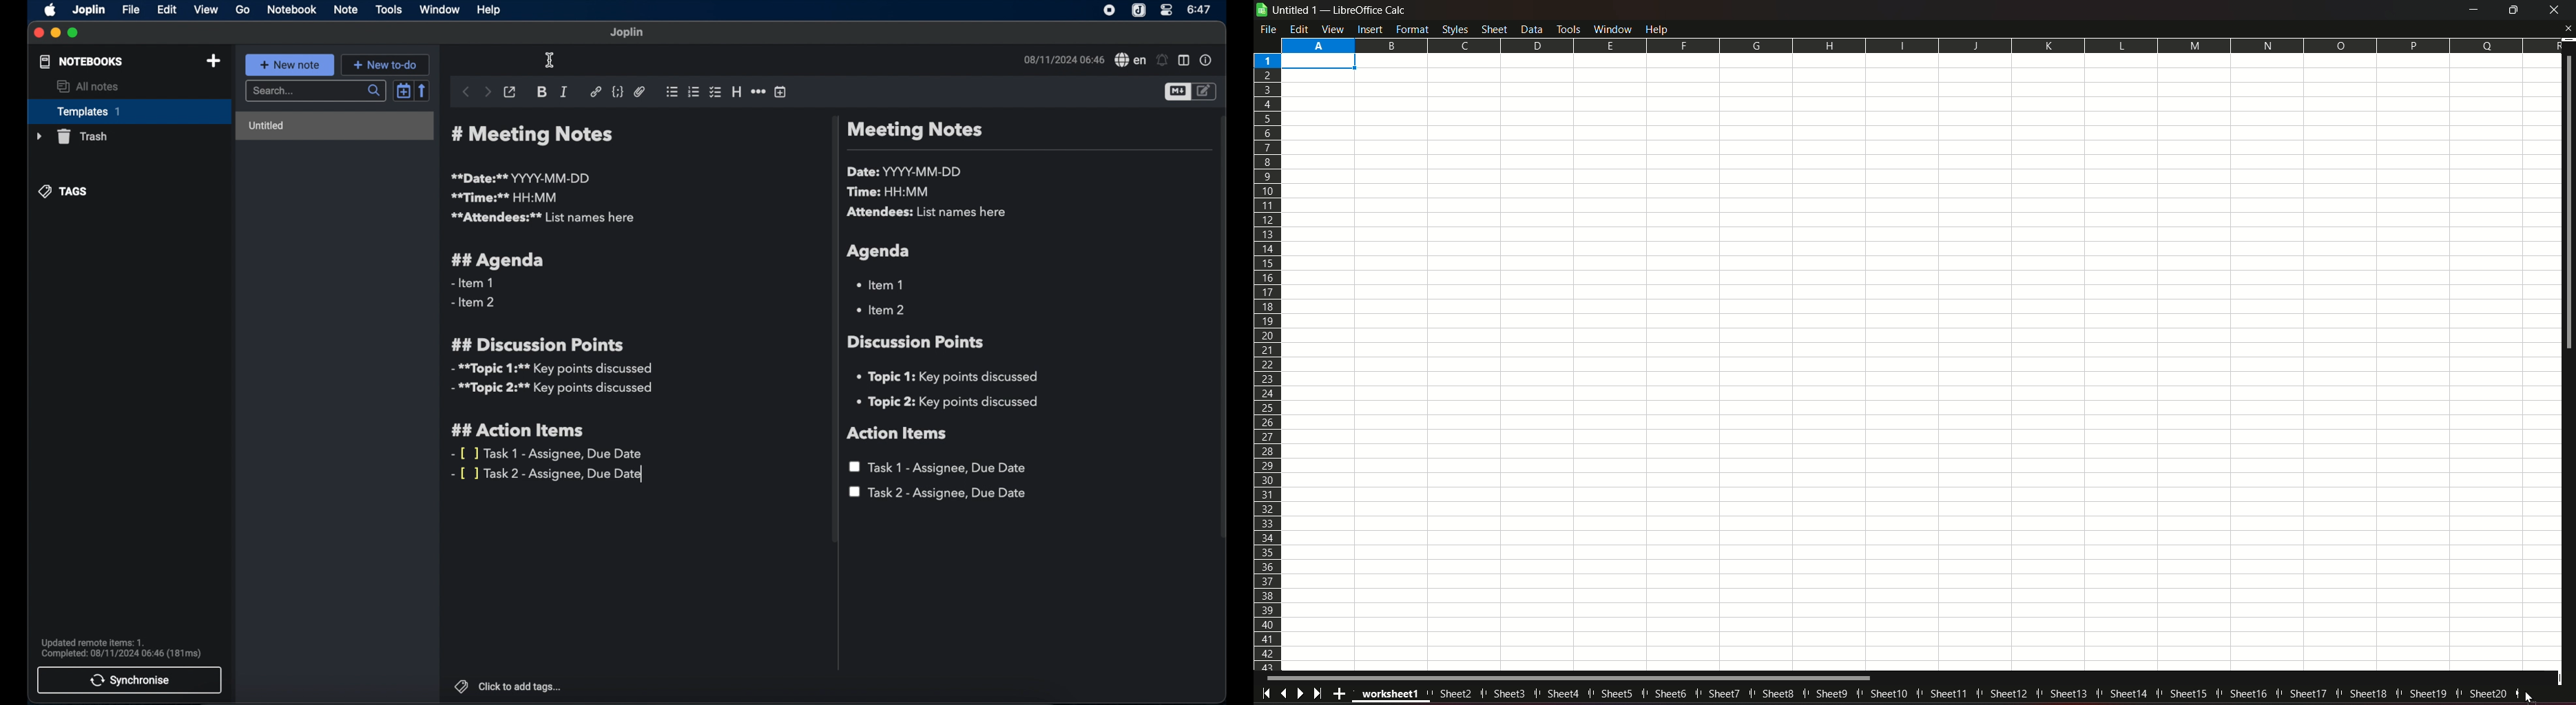 This screenshot has height=728, width=2576. What do you see at coordinates (929, 213) in the screenshot?
I see `attendees: list names here` at bounding box center [929, 213].